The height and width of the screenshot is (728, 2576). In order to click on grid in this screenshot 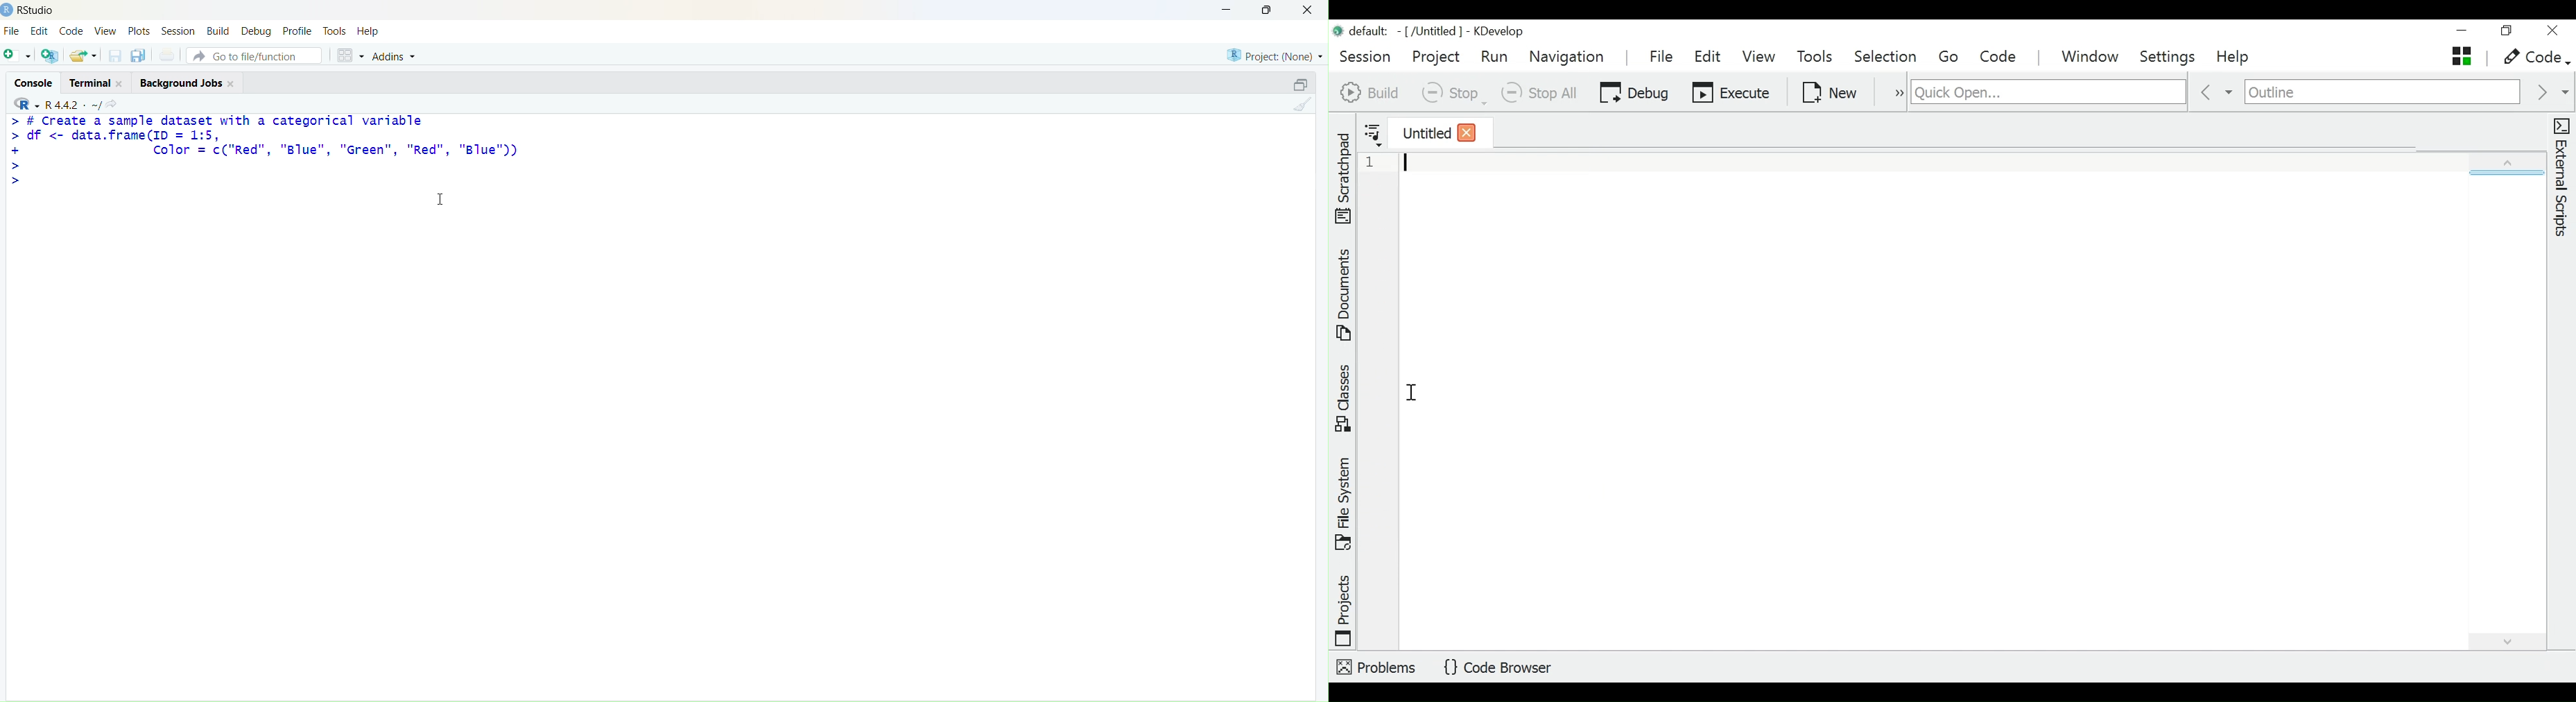, I will do `click(351, 55)`.